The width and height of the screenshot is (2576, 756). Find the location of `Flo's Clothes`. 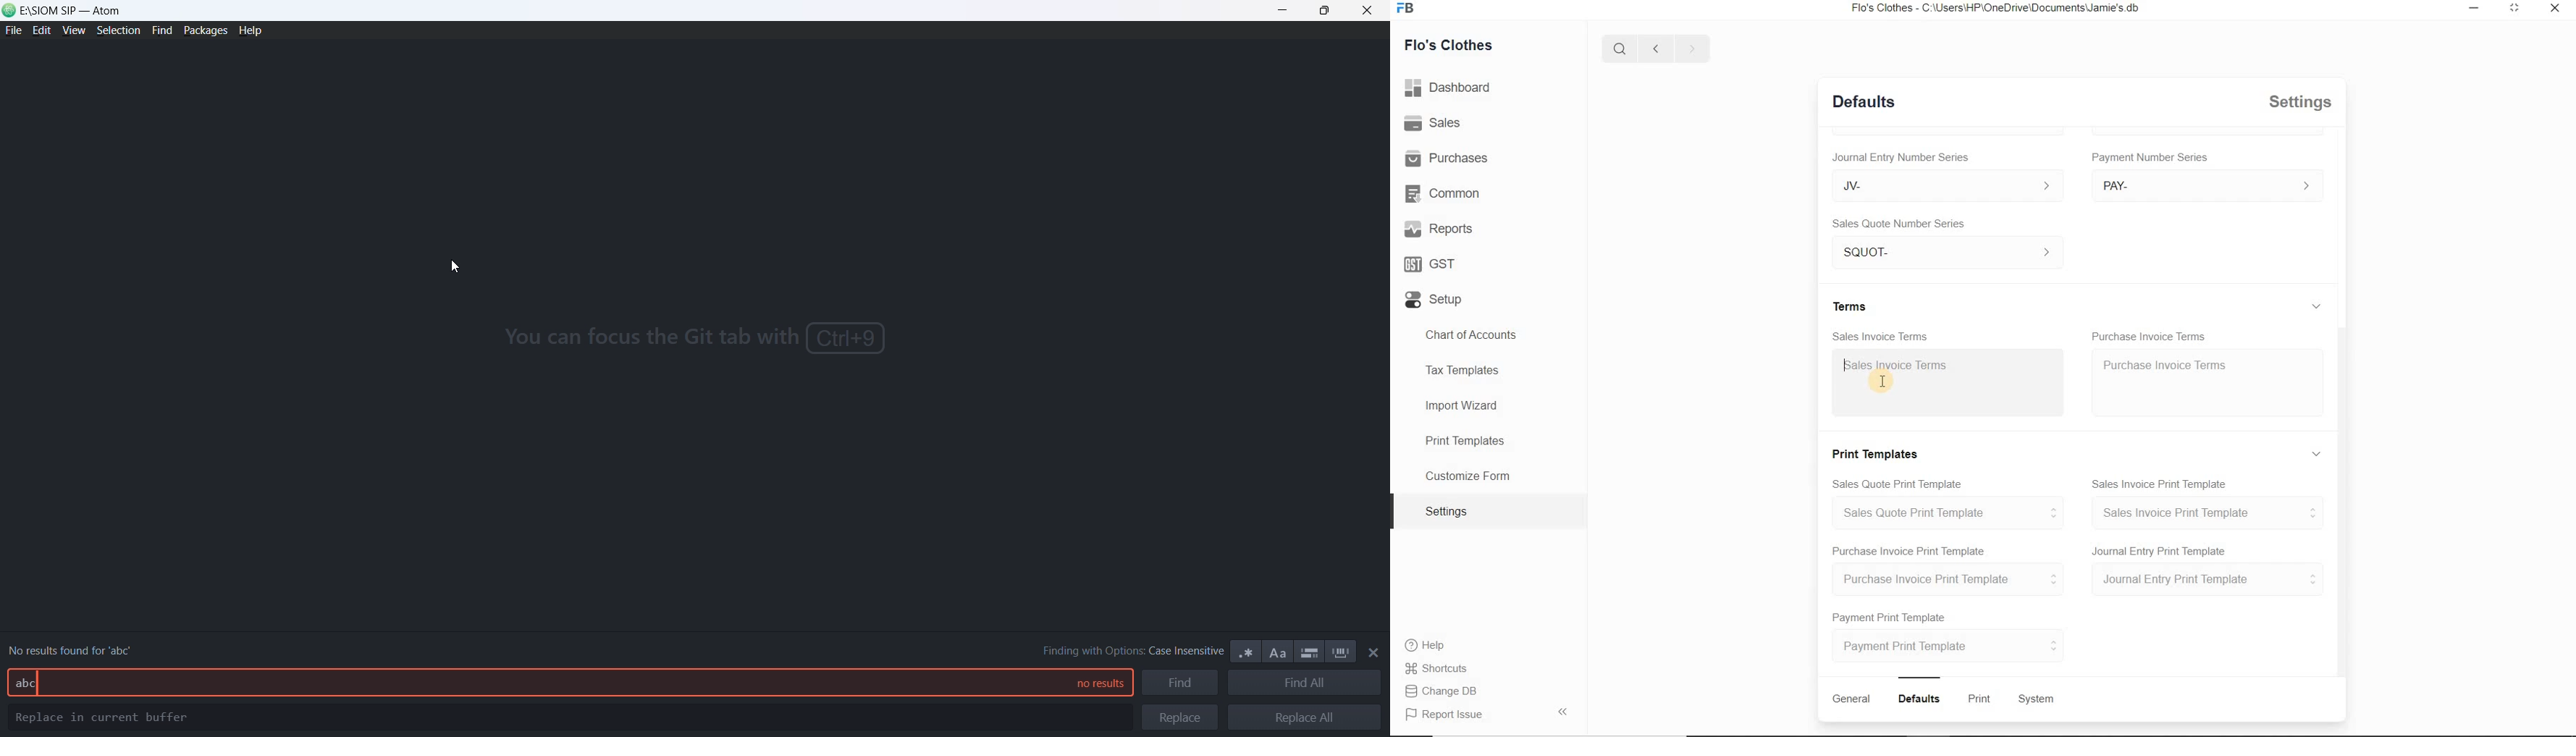

Flo's Clothes is located at coordinates (1450, 44).